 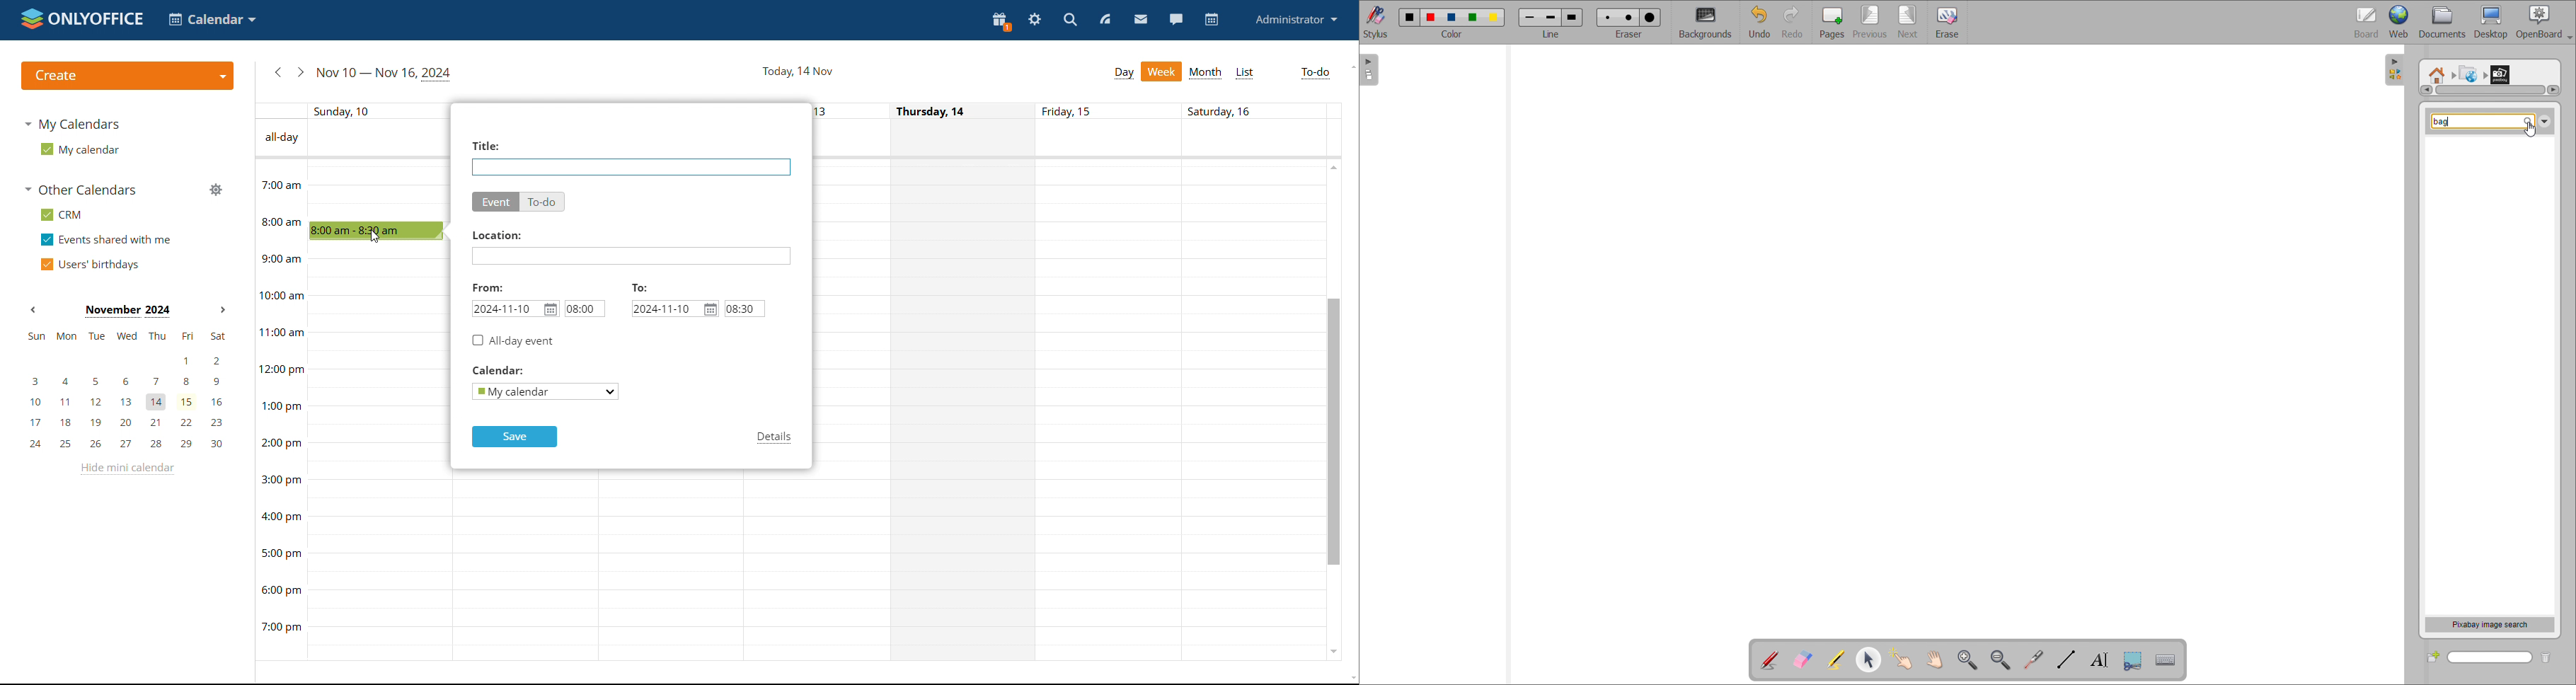 I want to click on open page view, so click(x=1369, y=70).